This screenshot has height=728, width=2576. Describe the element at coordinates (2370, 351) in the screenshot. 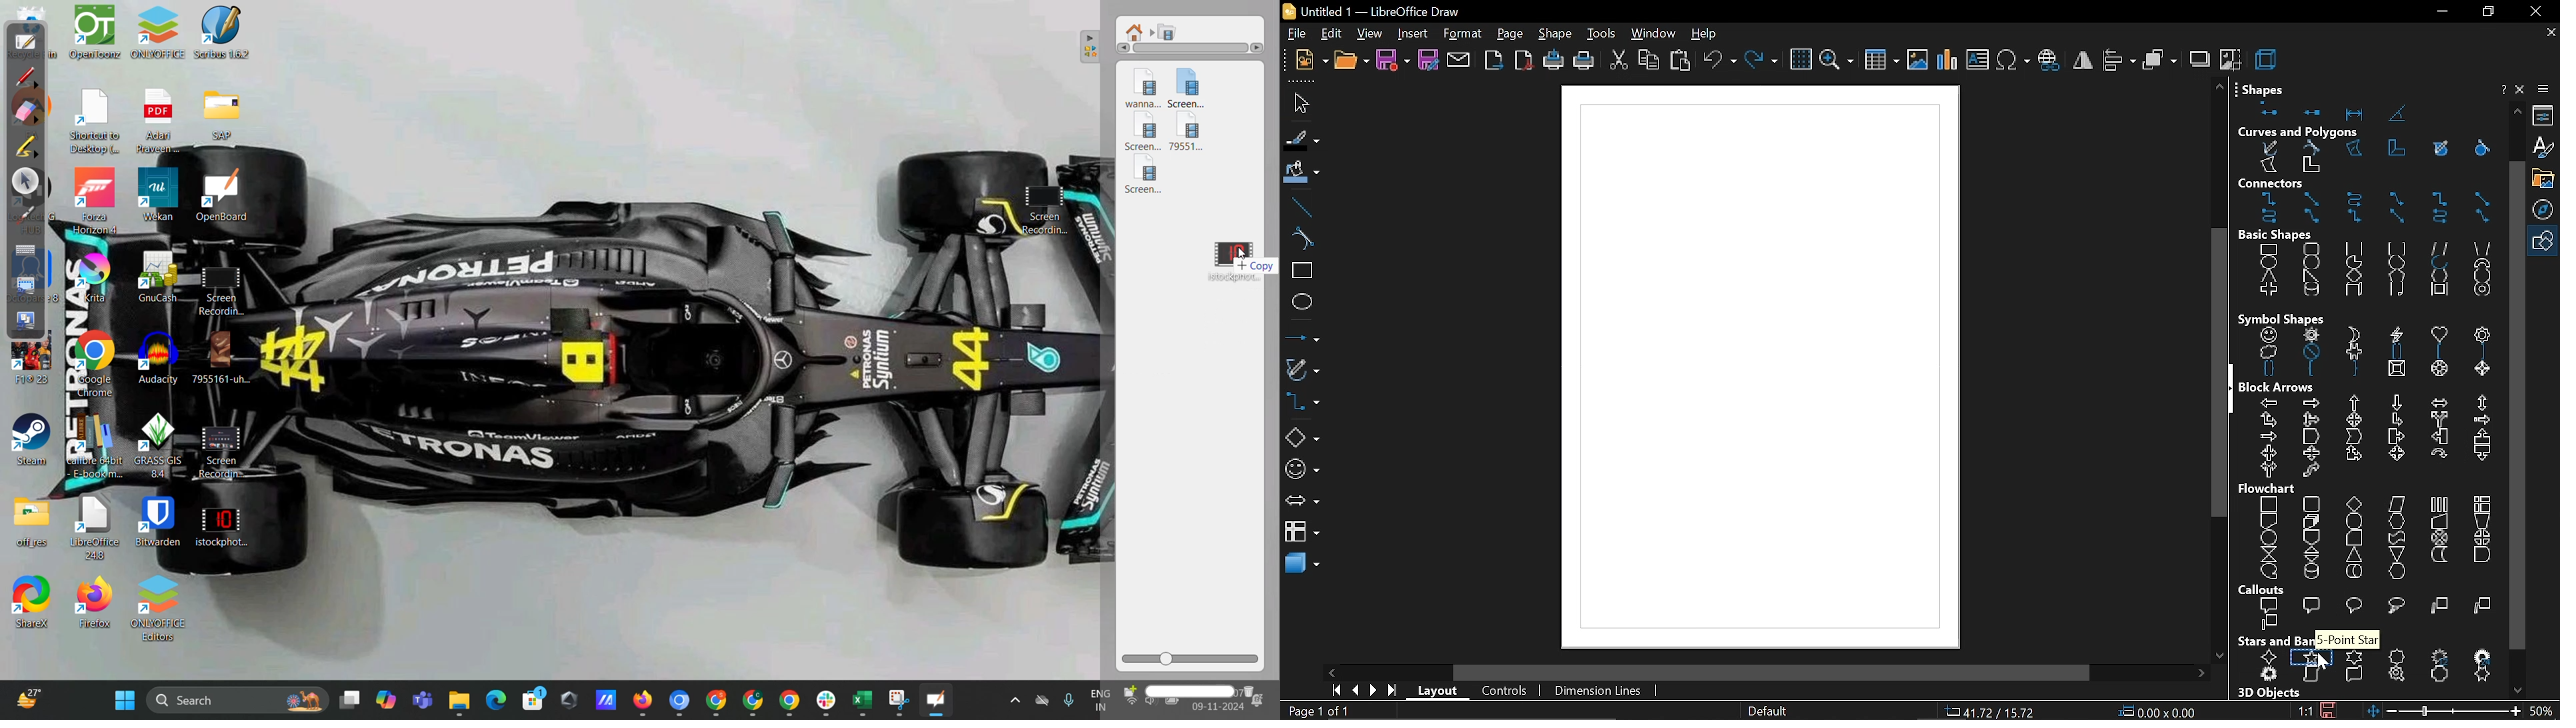

I see `symbol shapes` at that location.